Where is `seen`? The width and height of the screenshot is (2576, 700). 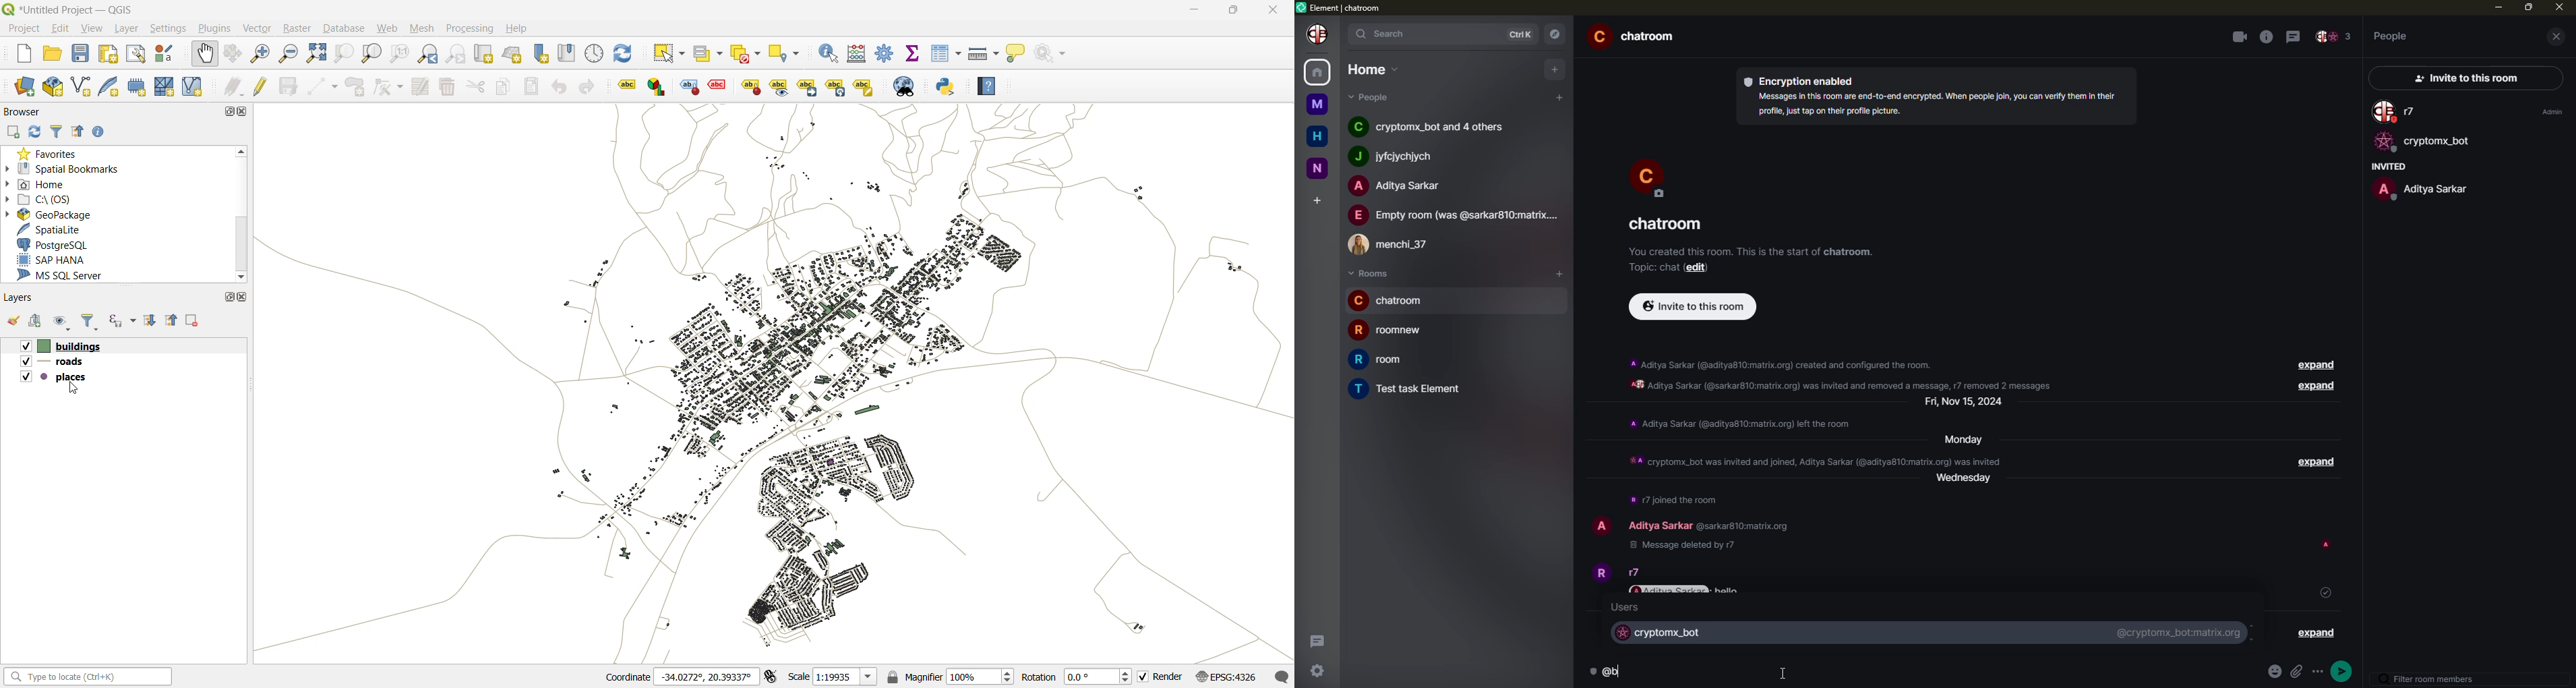
seen is located at coordinates (2329, 546).